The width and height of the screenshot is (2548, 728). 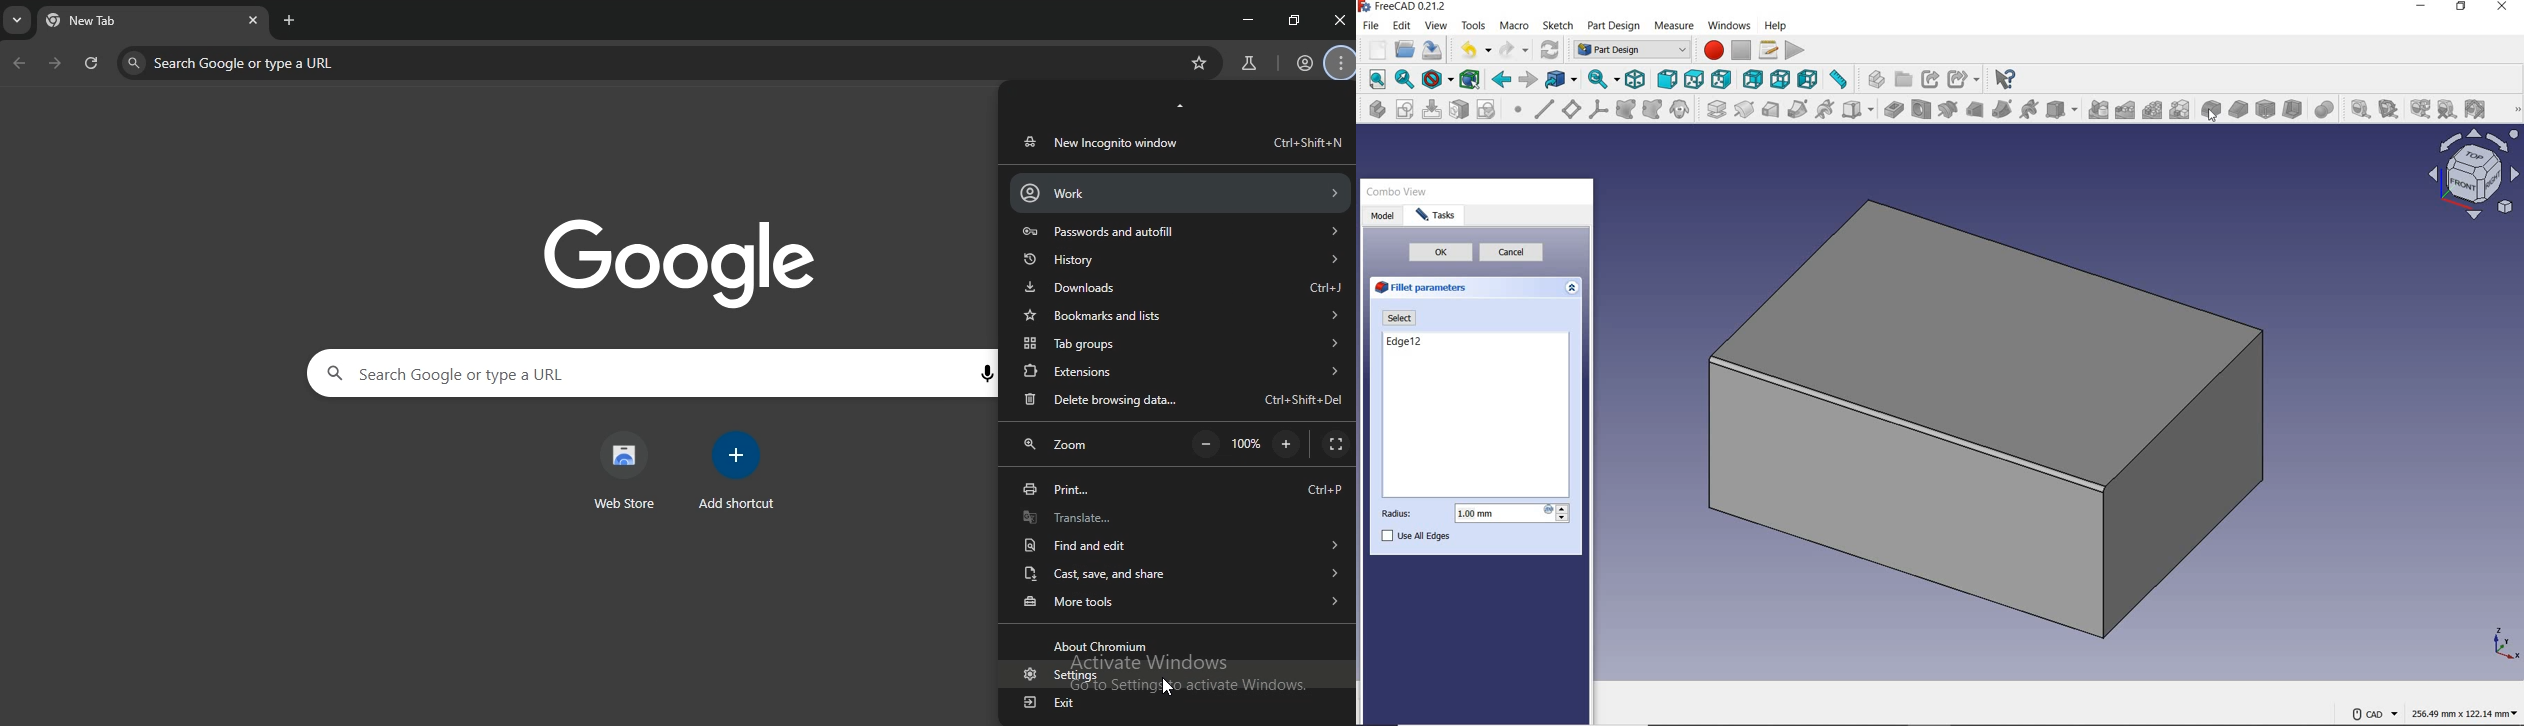 What do you see at coordinates (1753, 79) in the screenshot?
I see `rear` at bounding box center [1753, 79].